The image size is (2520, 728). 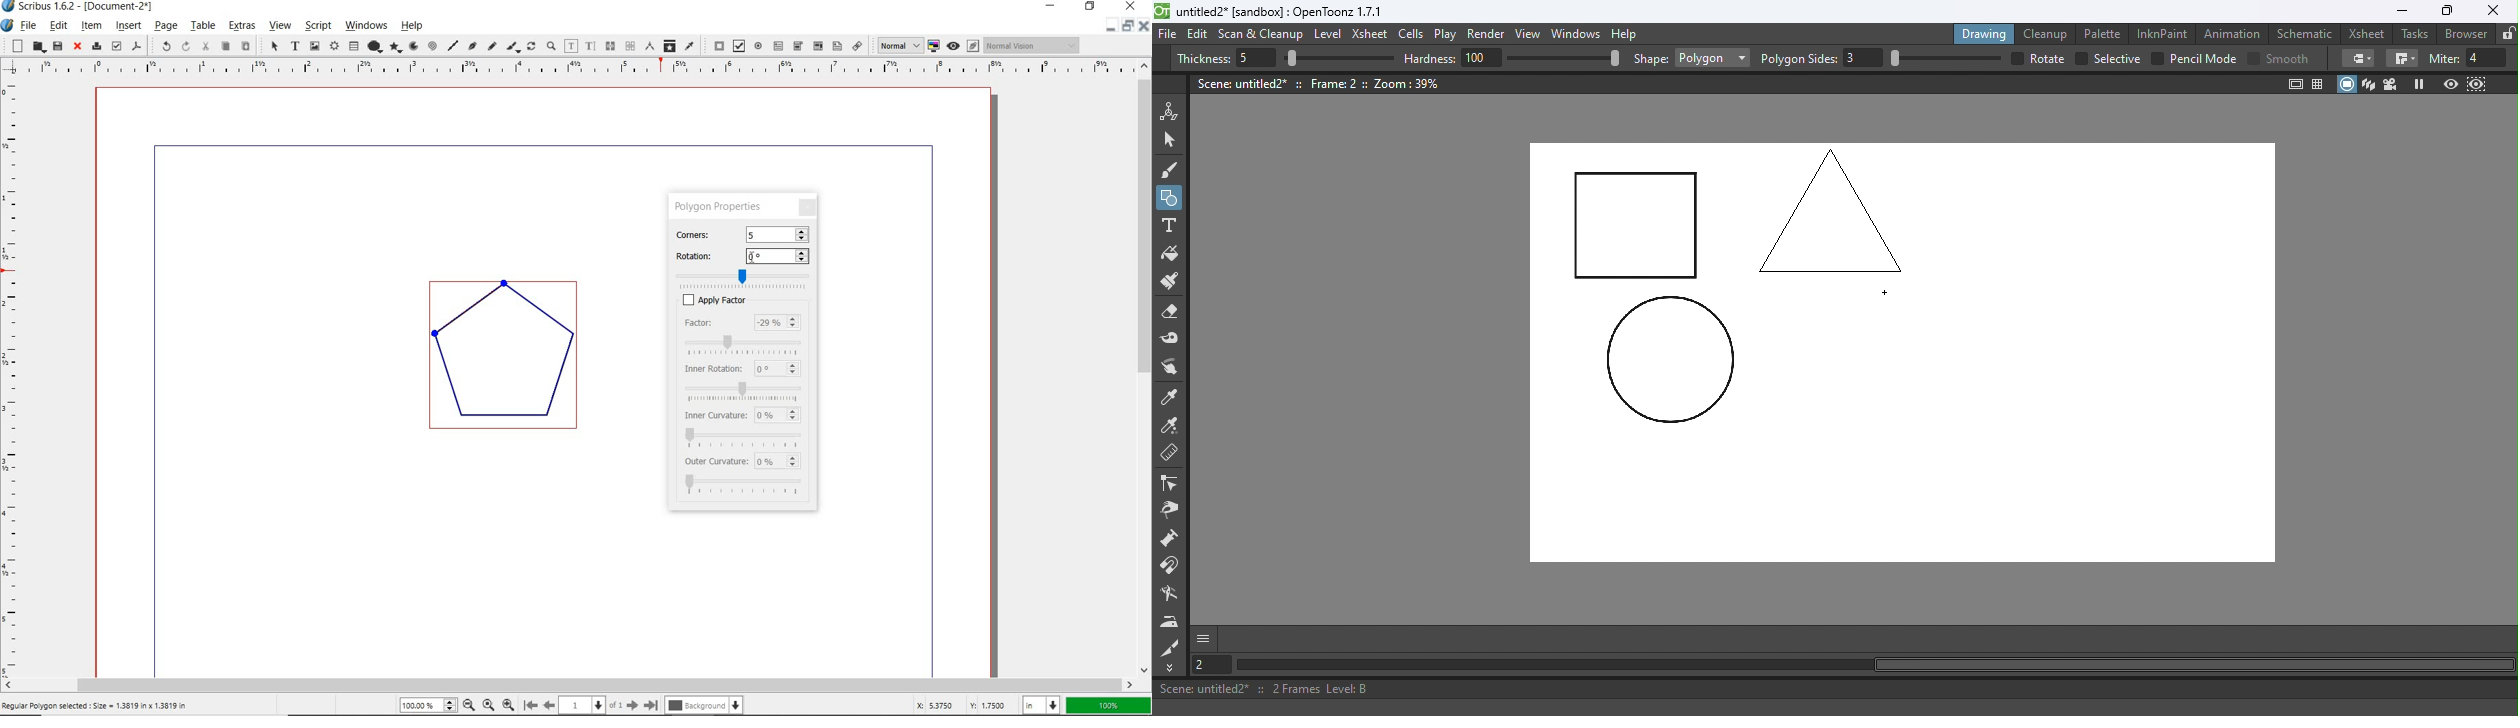 I want to click on paste, so click(x=246, y=47).